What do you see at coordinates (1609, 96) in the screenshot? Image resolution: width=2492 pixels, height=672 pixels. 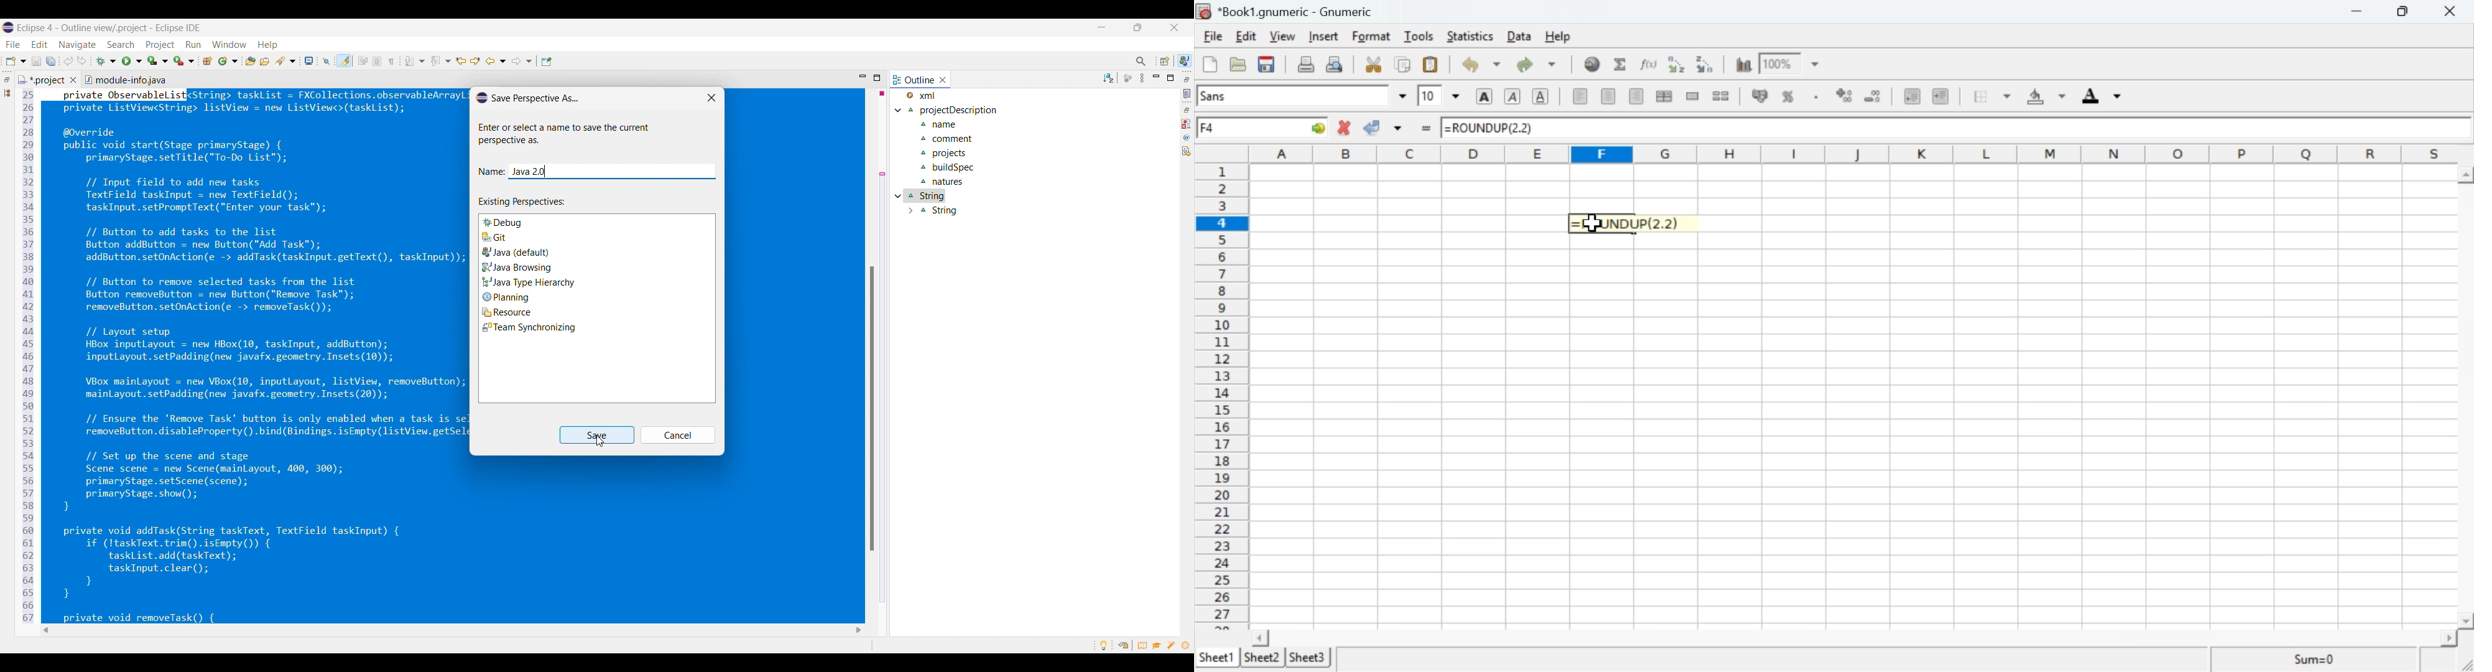 I see `Center horizontally` at bounding box center [1609, 96].